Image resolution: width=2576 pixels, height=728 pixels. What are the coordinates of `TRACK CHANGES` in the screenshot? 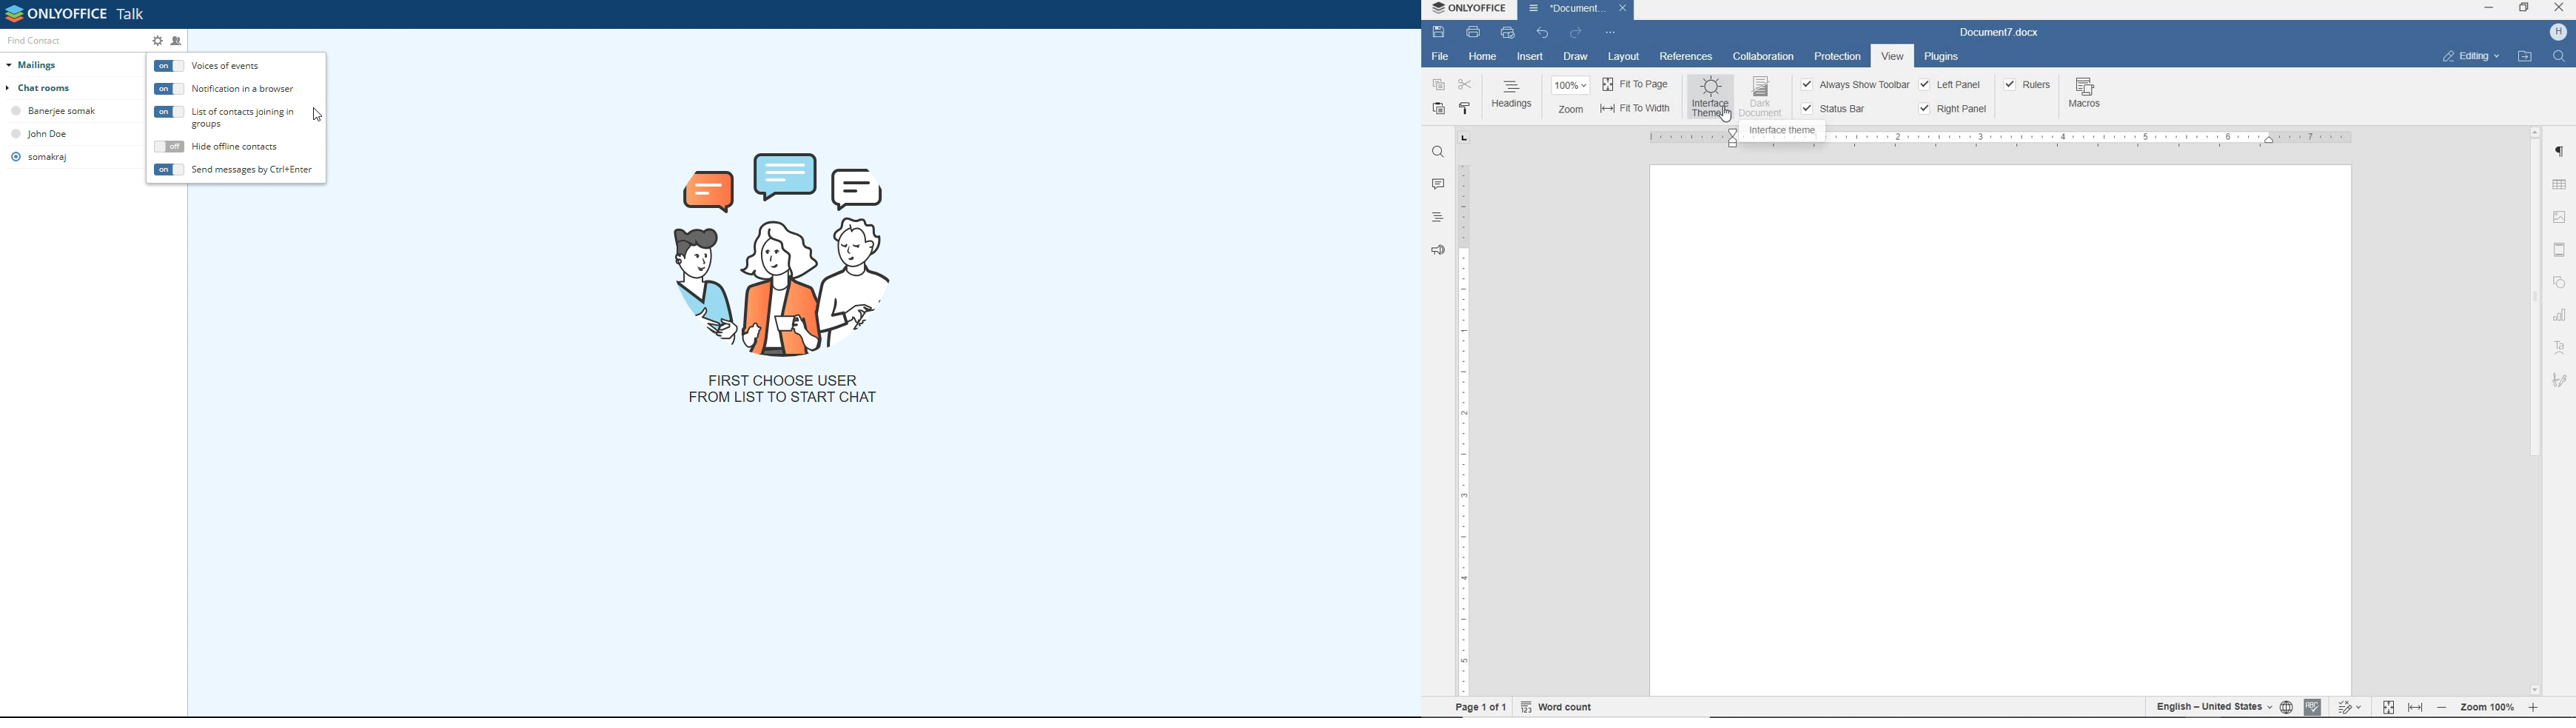 It's located at (2354, 706).